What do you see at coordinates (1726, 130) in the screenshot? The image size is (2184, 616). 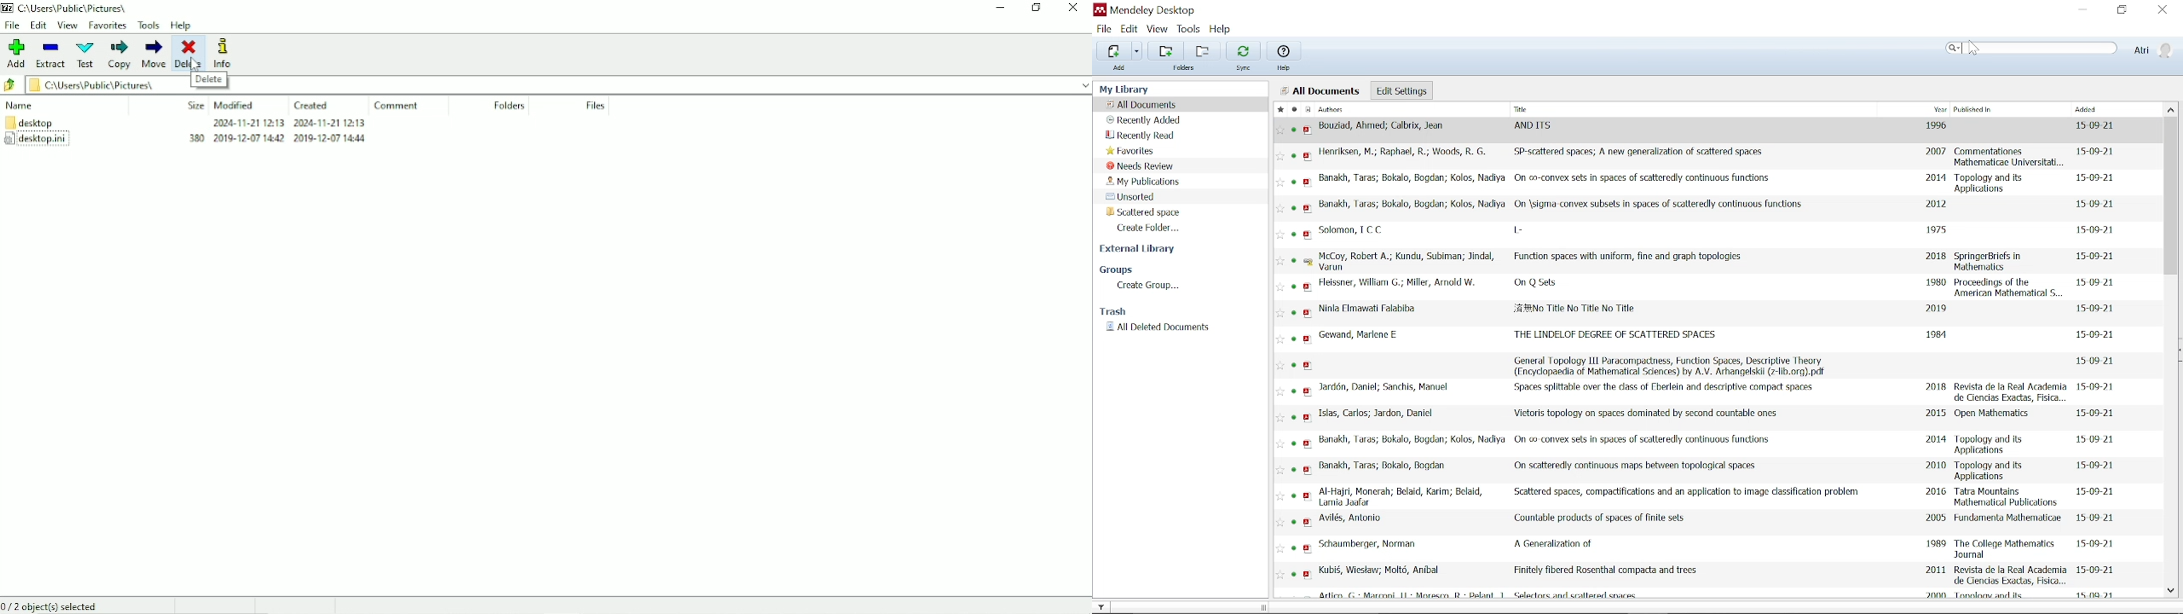 I see `Bouzad, Ahmed; Calbrix, Jean AND LTS 1996 1509 21` at bounding box center [1726, 130].